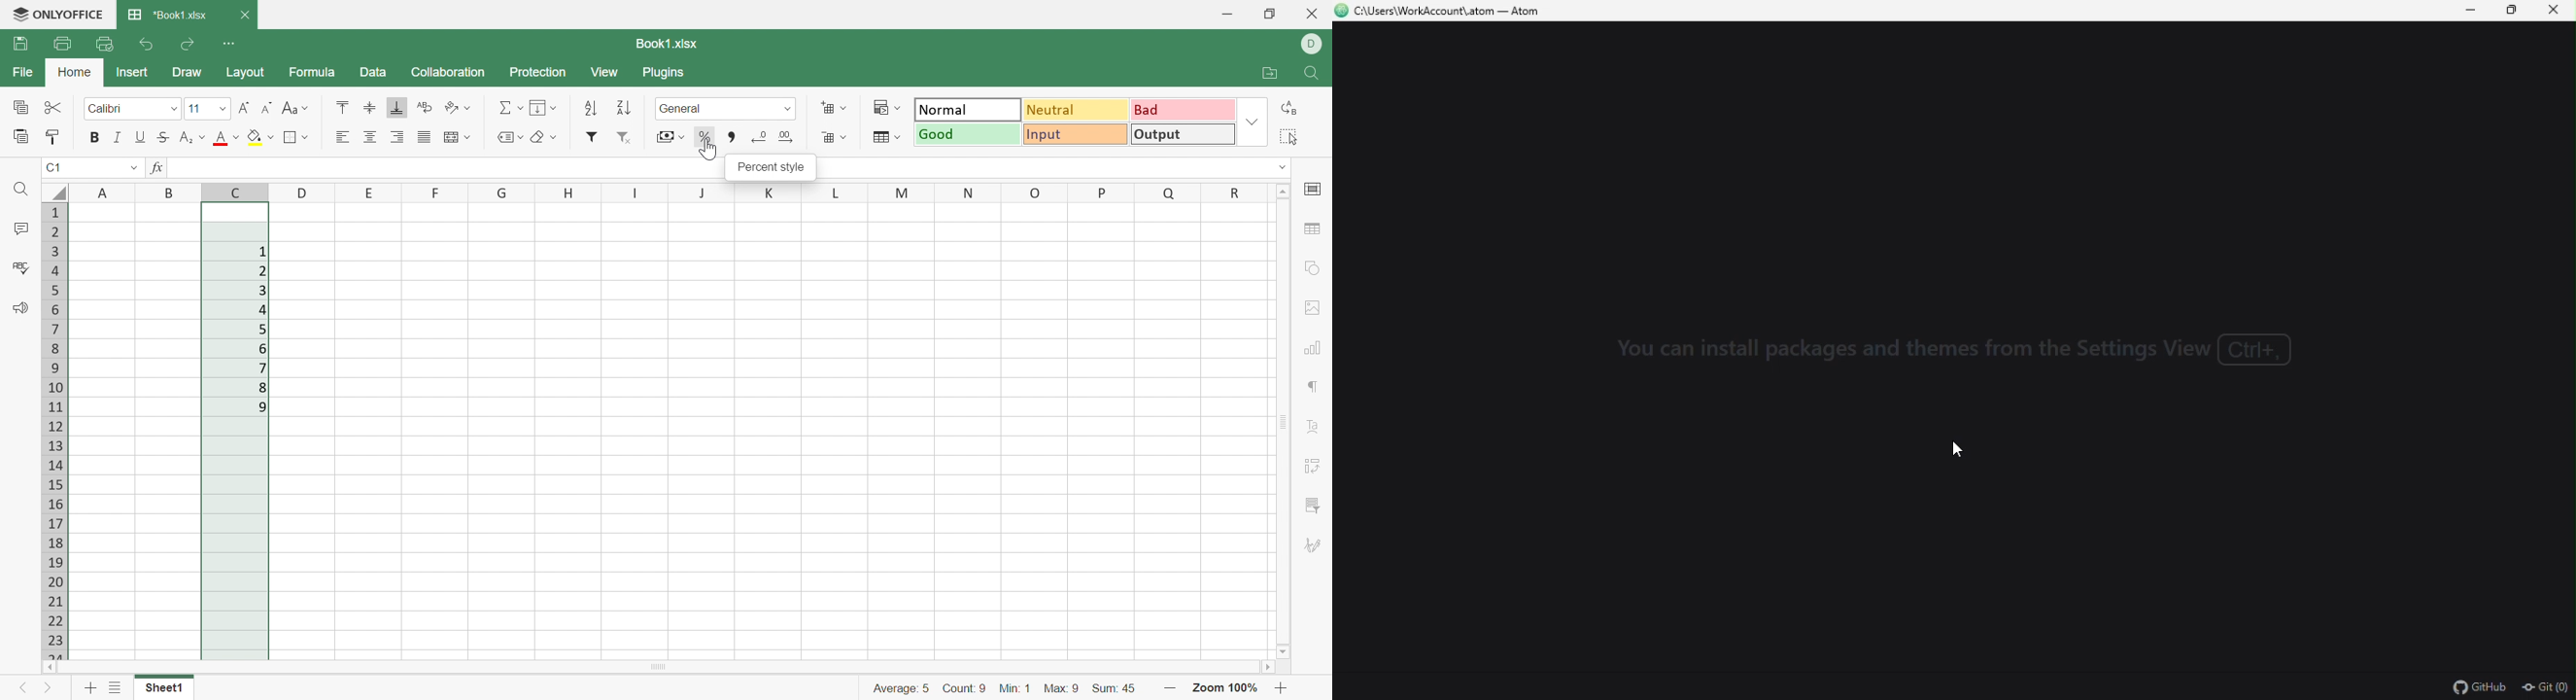 The image size is (2576, 700). I want to click on Cell settings, so click(1316, 190).